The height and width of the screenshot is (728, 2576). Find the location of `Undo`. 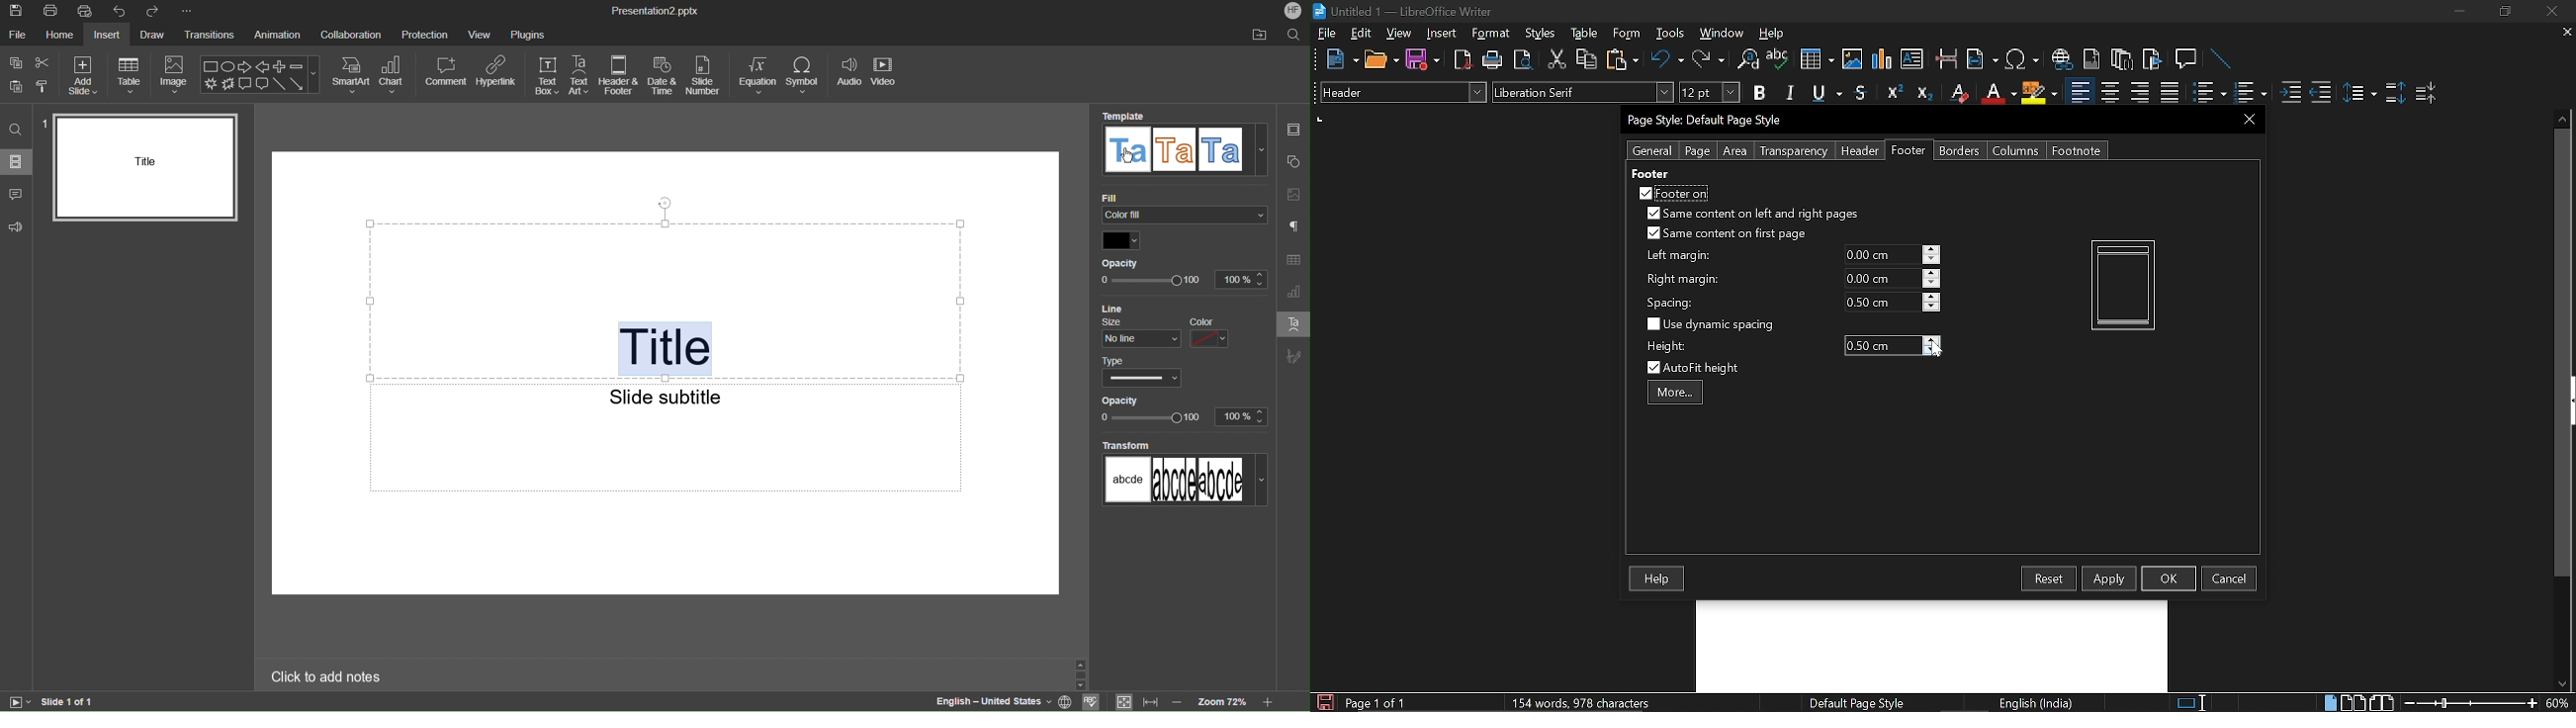

Undo is located at coordinates (120, 11).